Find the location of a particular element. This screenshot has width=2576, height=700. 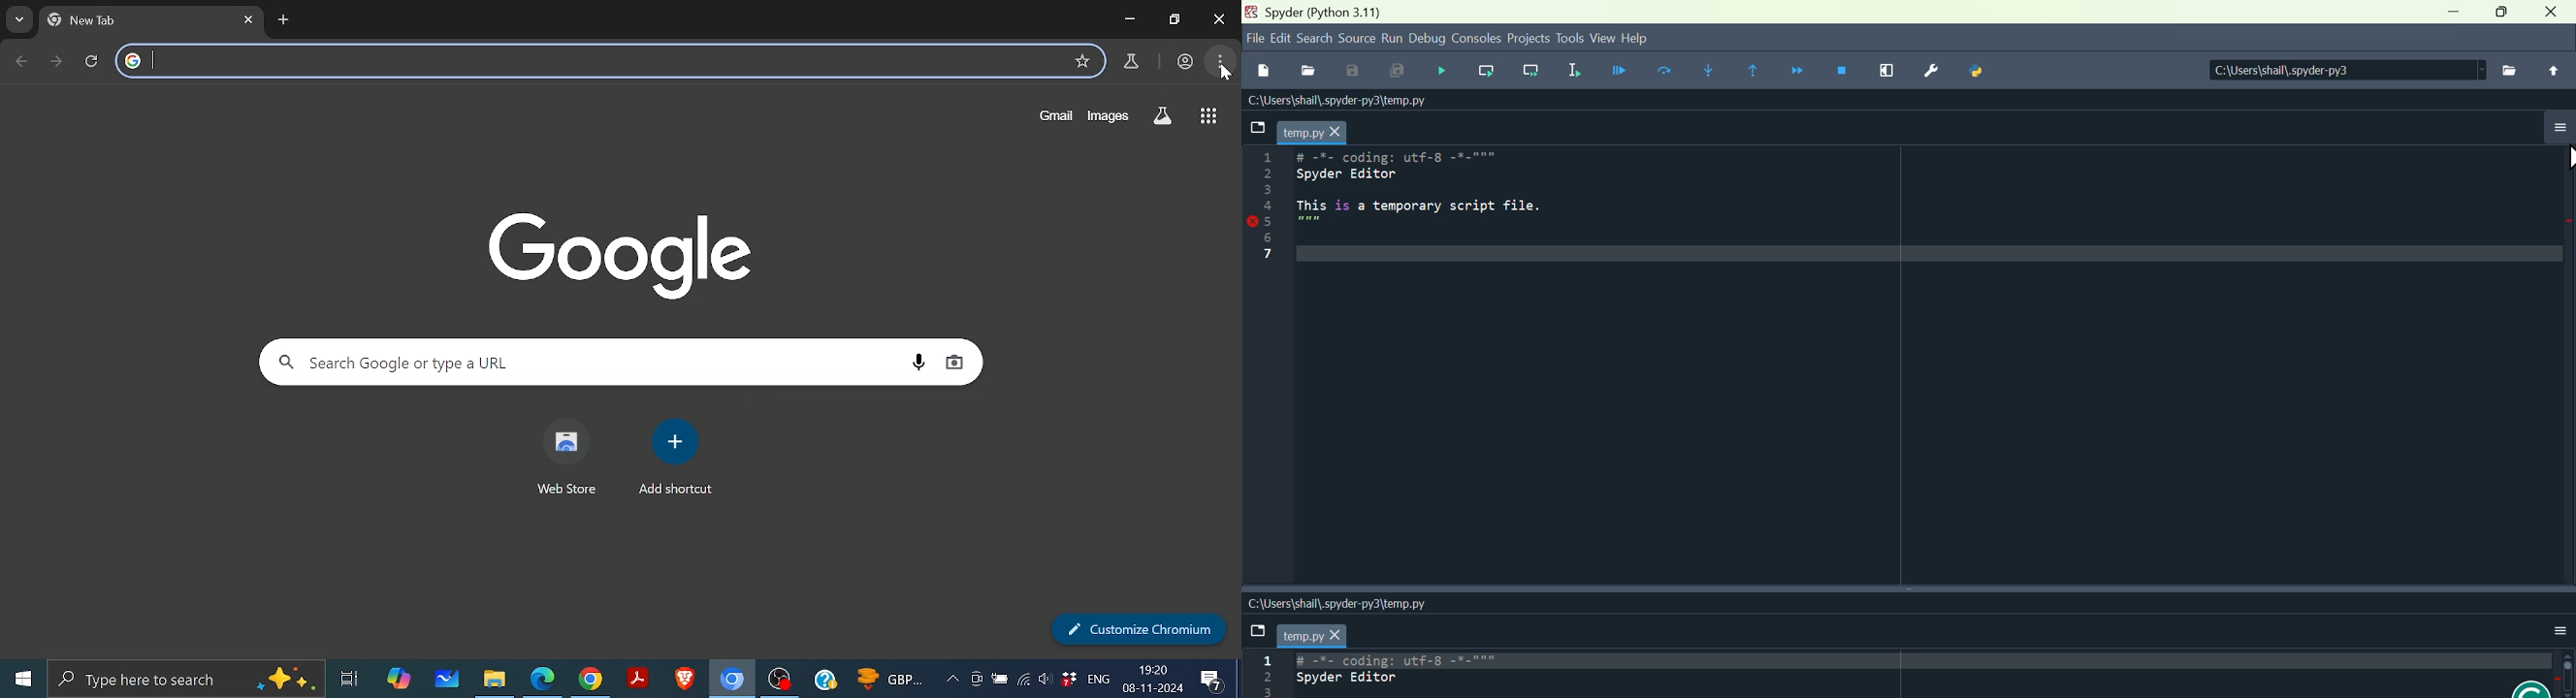

Grammerly is located at coordinates (2543, 684).